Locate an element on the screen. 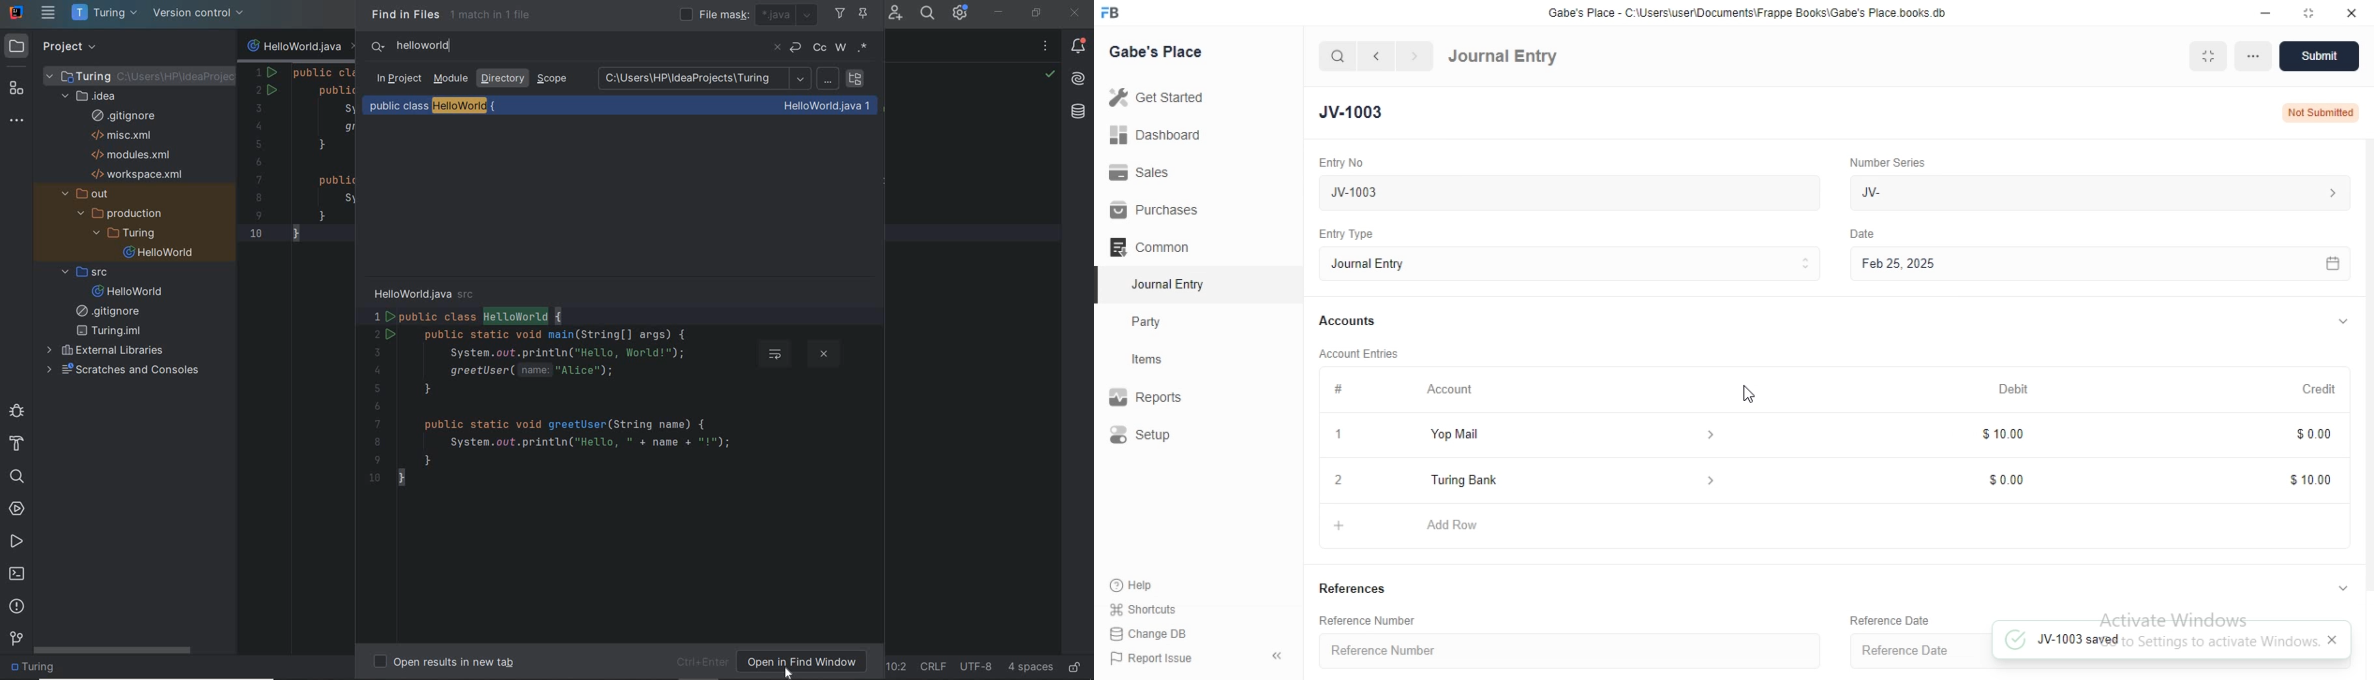 The image size is (2380, 700). selected is located at coordinates (1102, 286).